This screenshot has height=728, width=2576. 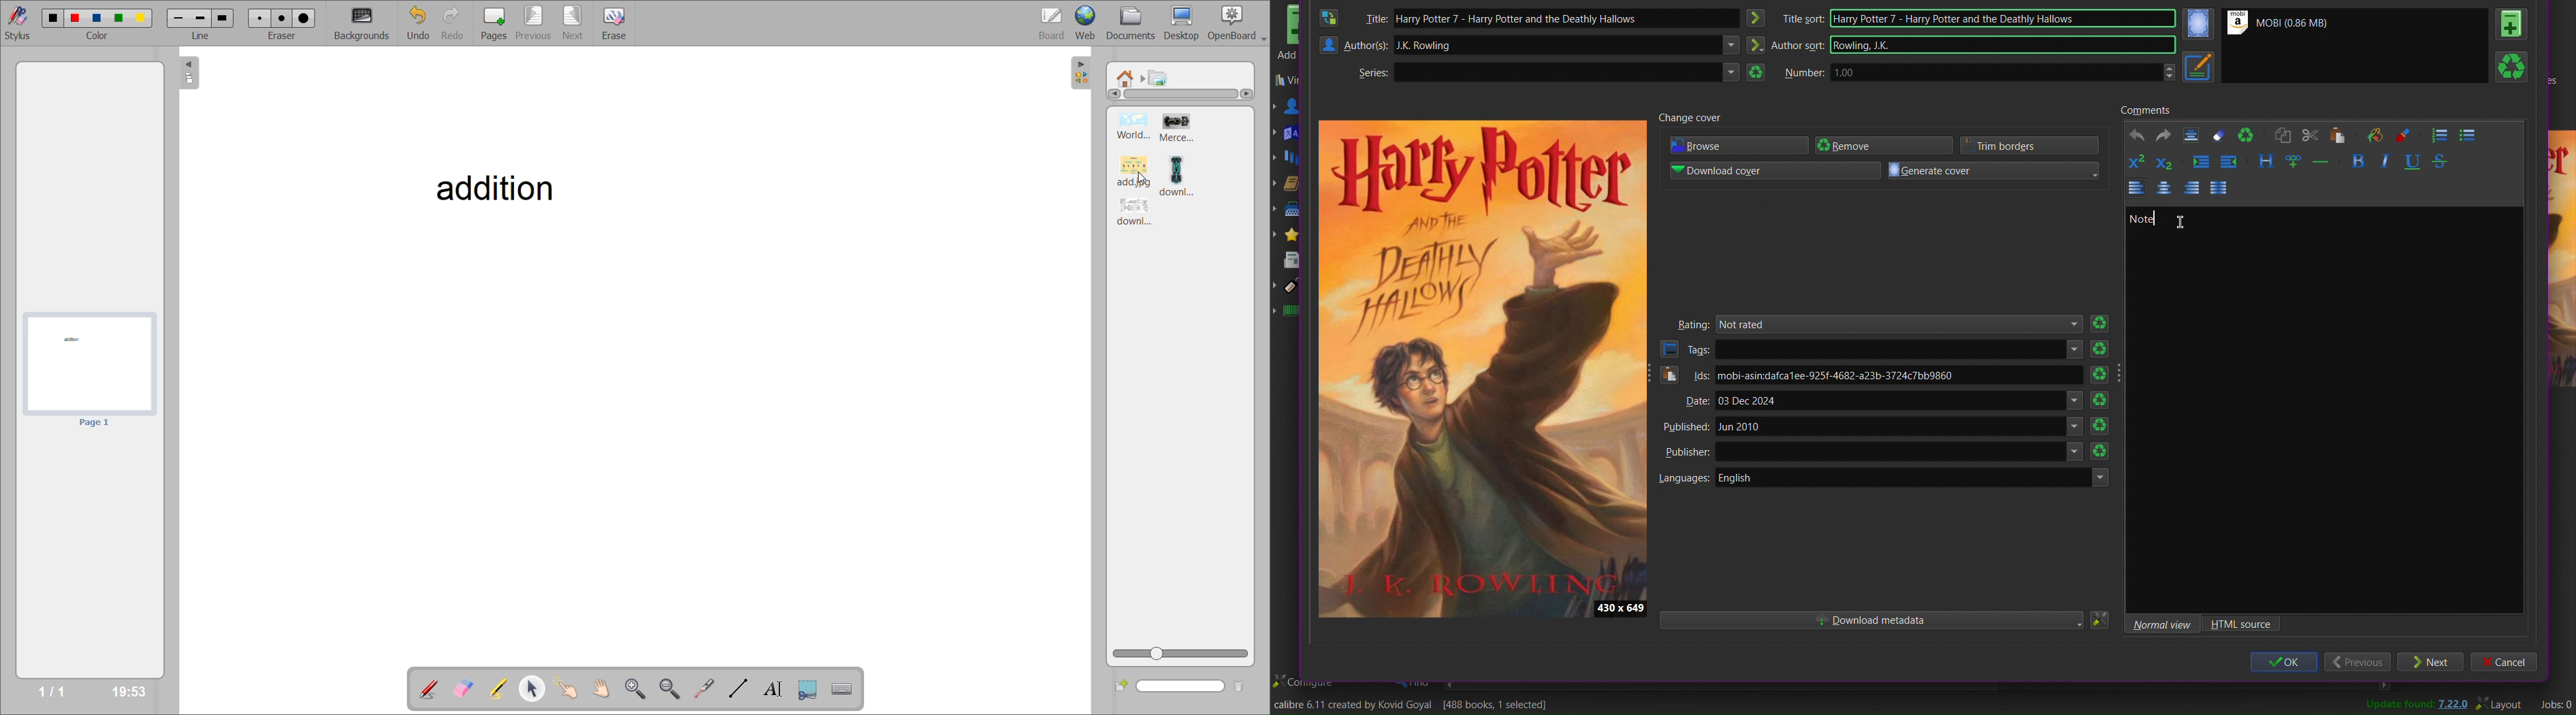 I want to click on Insert link and image, so click(x=2293, y=162).